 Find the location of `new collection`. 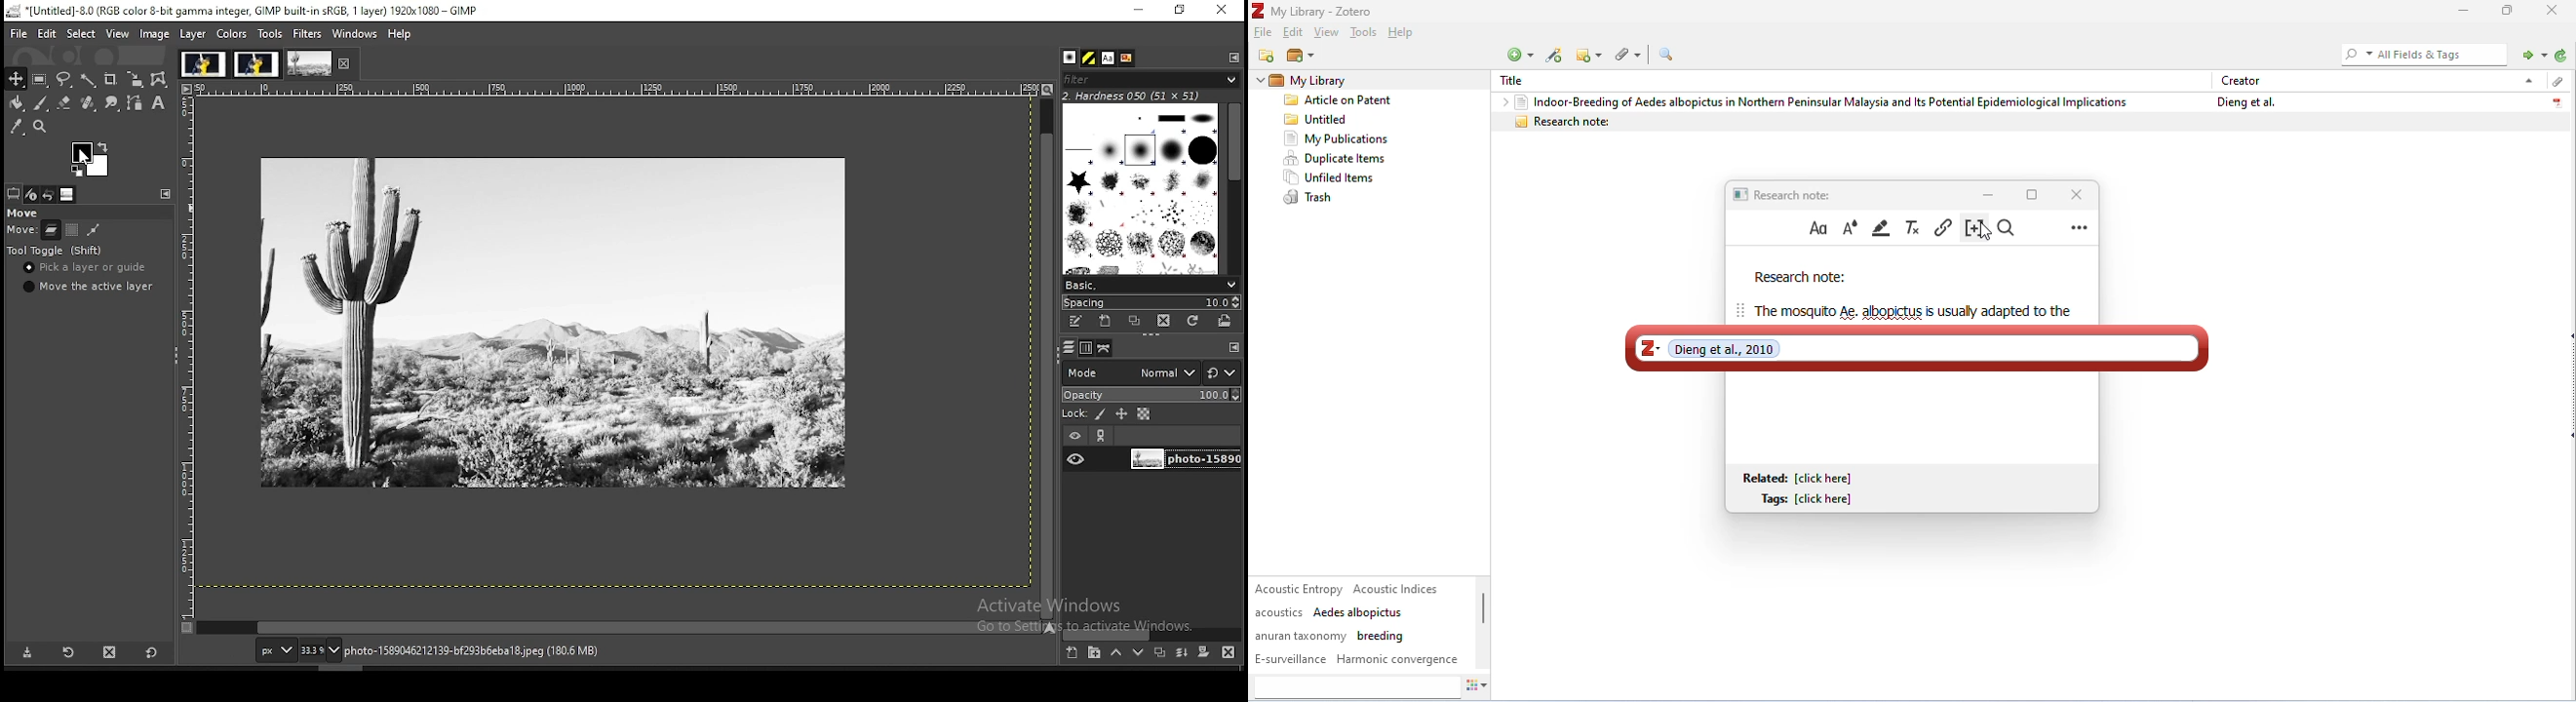

new collection is located at coordinates (1267, 55).